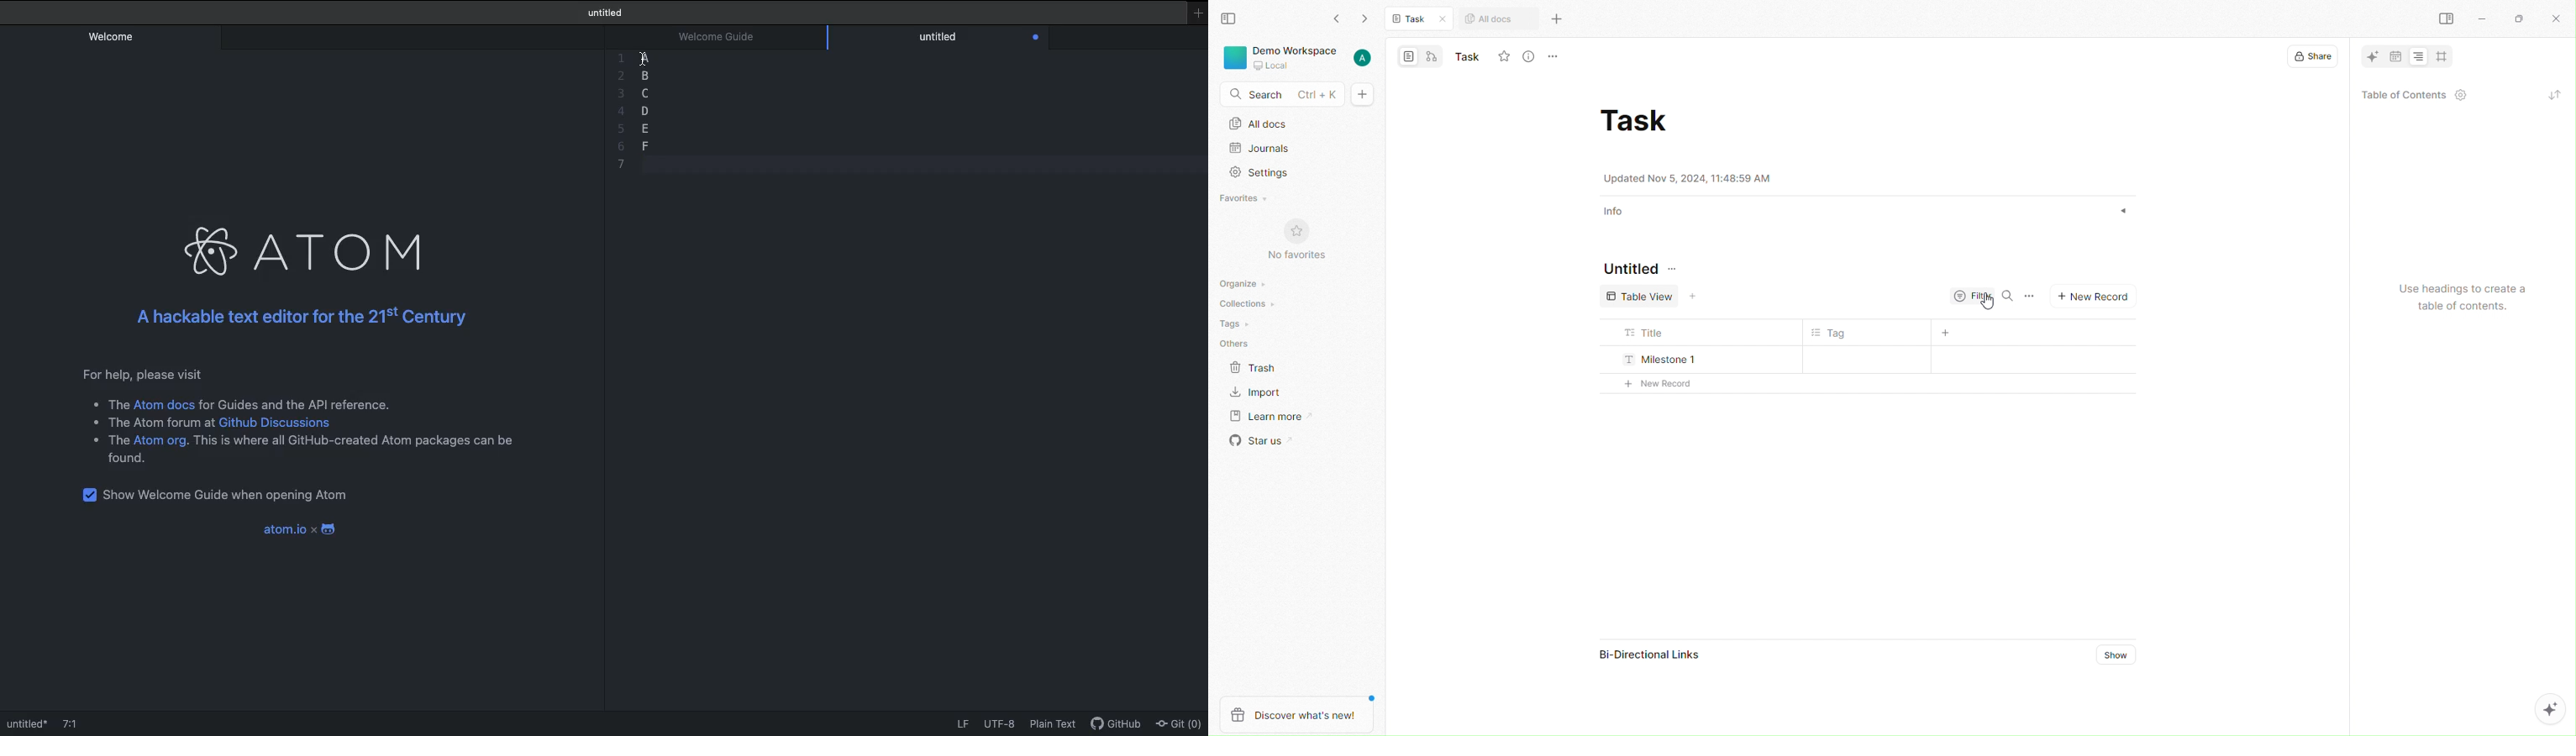  Describe the element at coordinates (1415, 19) in the screenshot. I see `Task` at that location.